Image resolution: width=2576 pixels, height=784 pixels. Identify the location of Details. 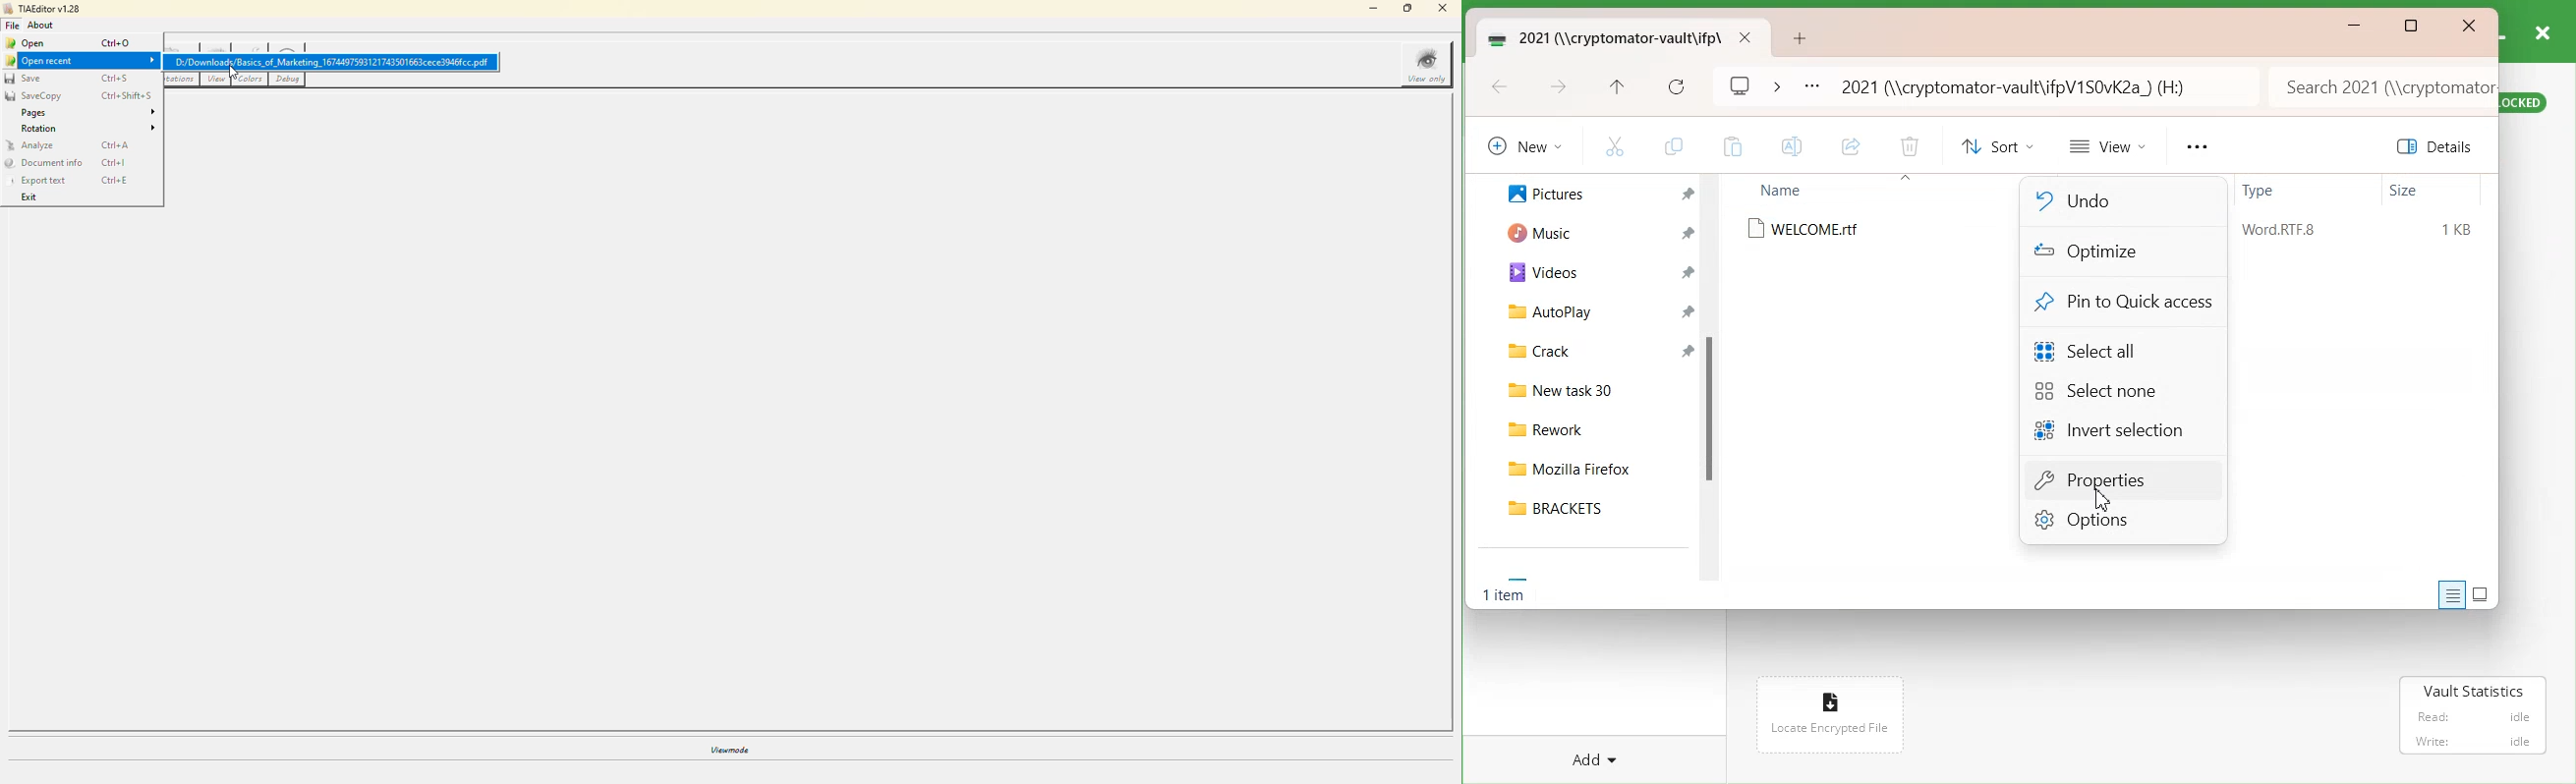
(2438, 146).